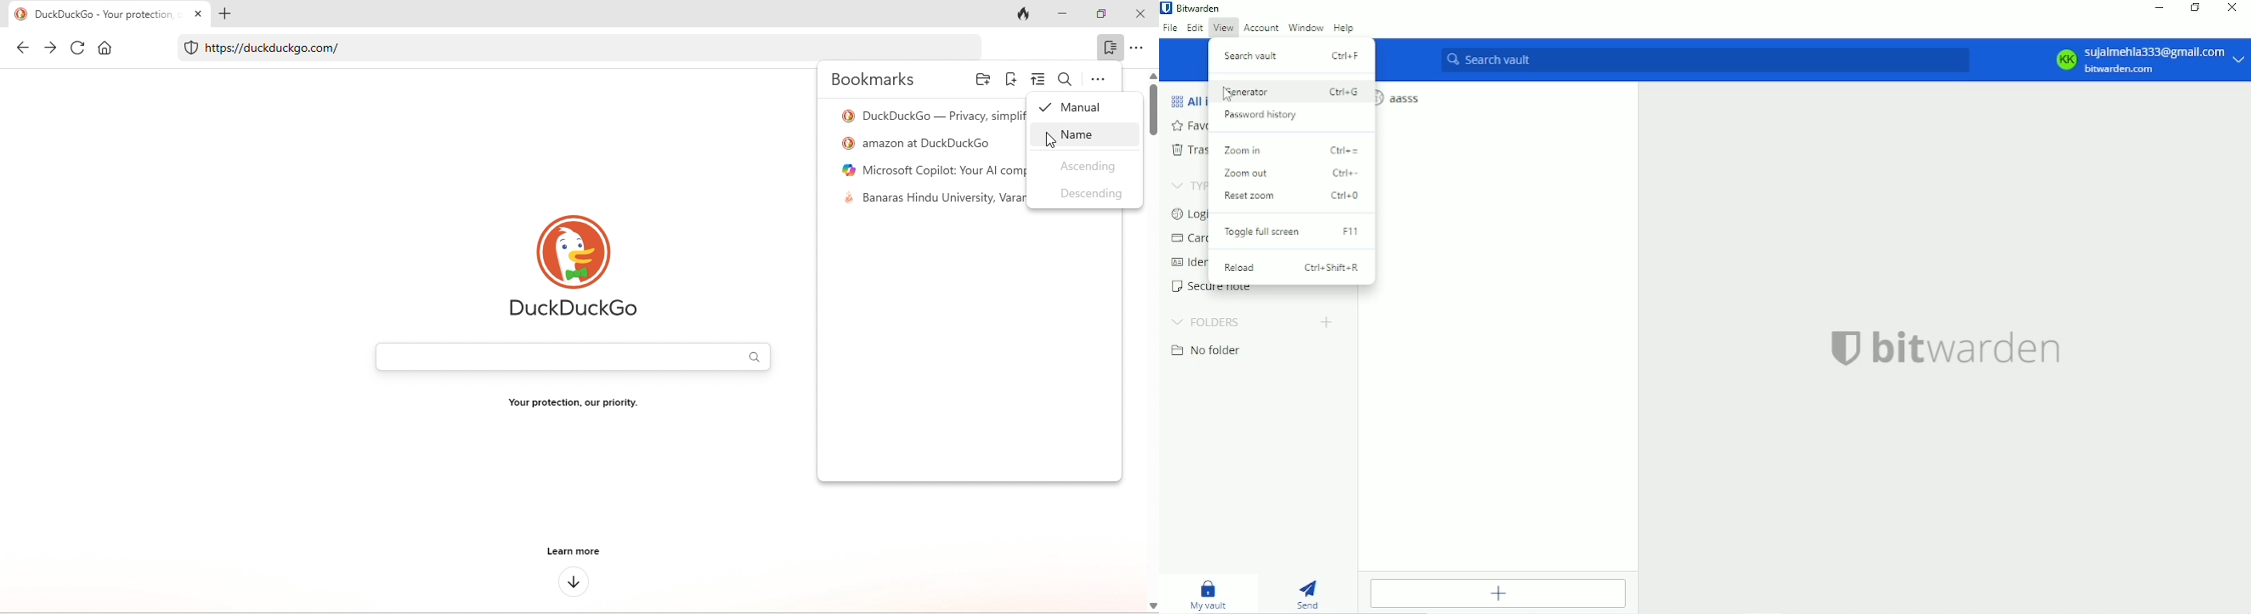 The height and width of the screenshot is (616, 2268). I want to click on Your protection, our priority, so click(575, 406).